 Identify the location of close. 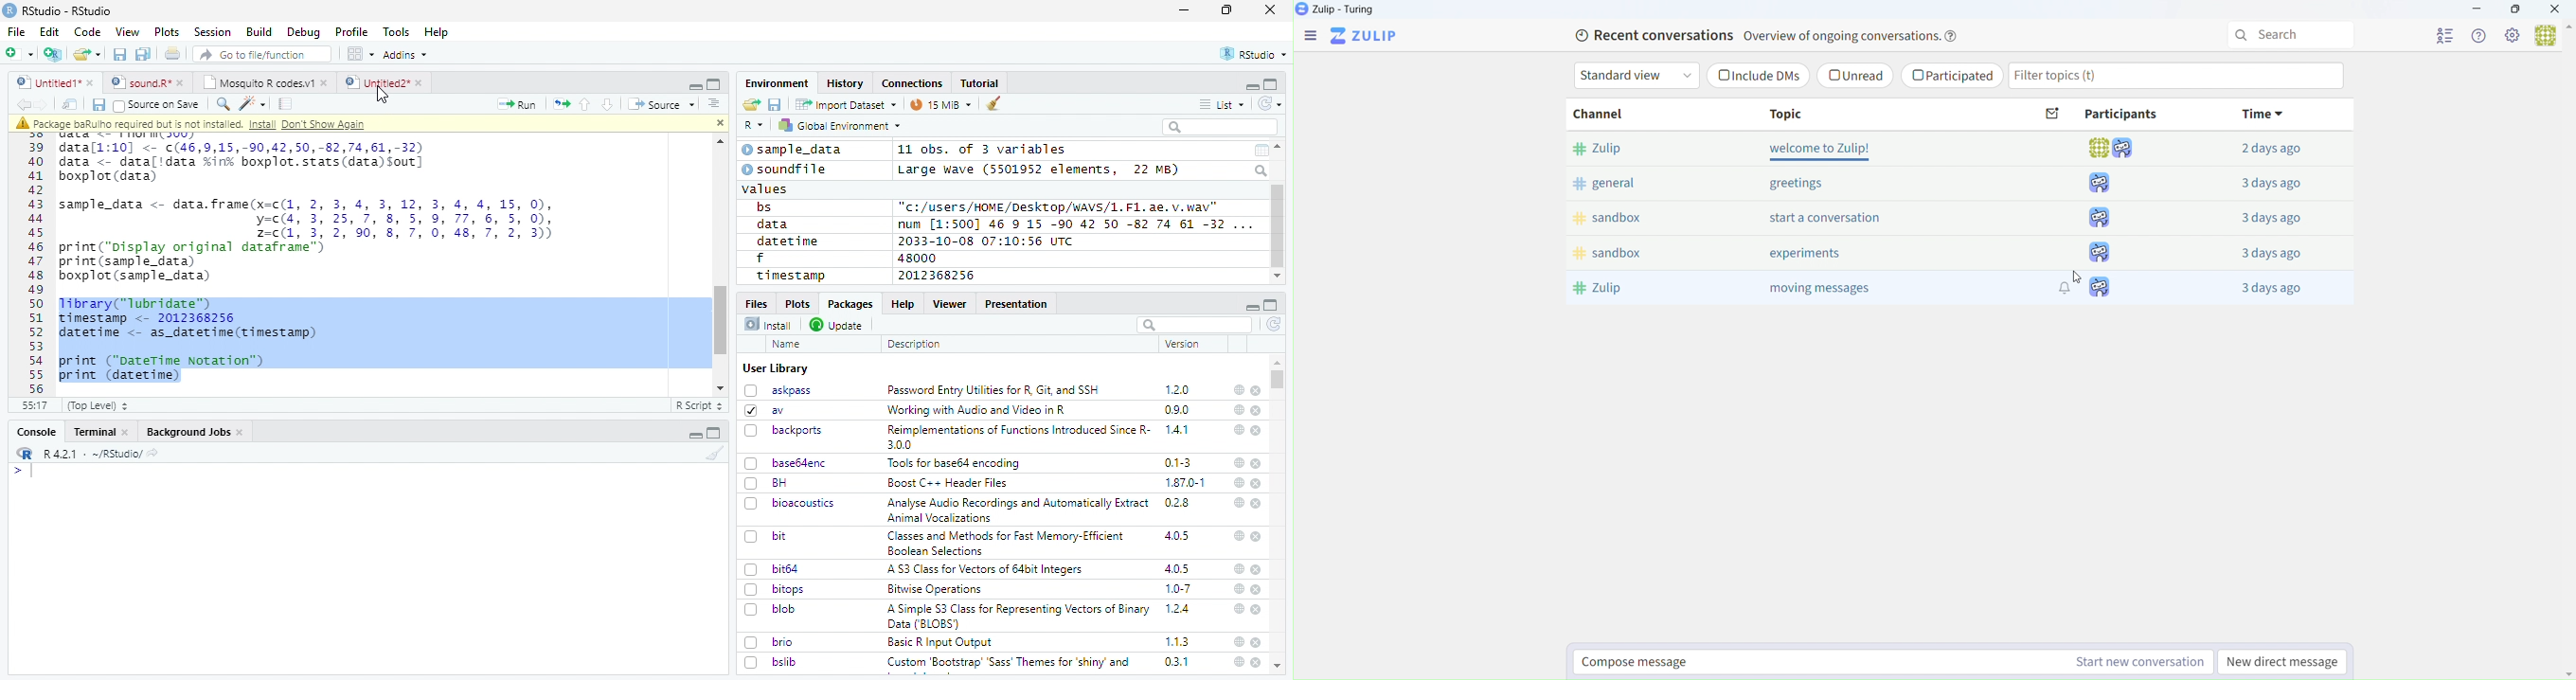
(1257, 590).